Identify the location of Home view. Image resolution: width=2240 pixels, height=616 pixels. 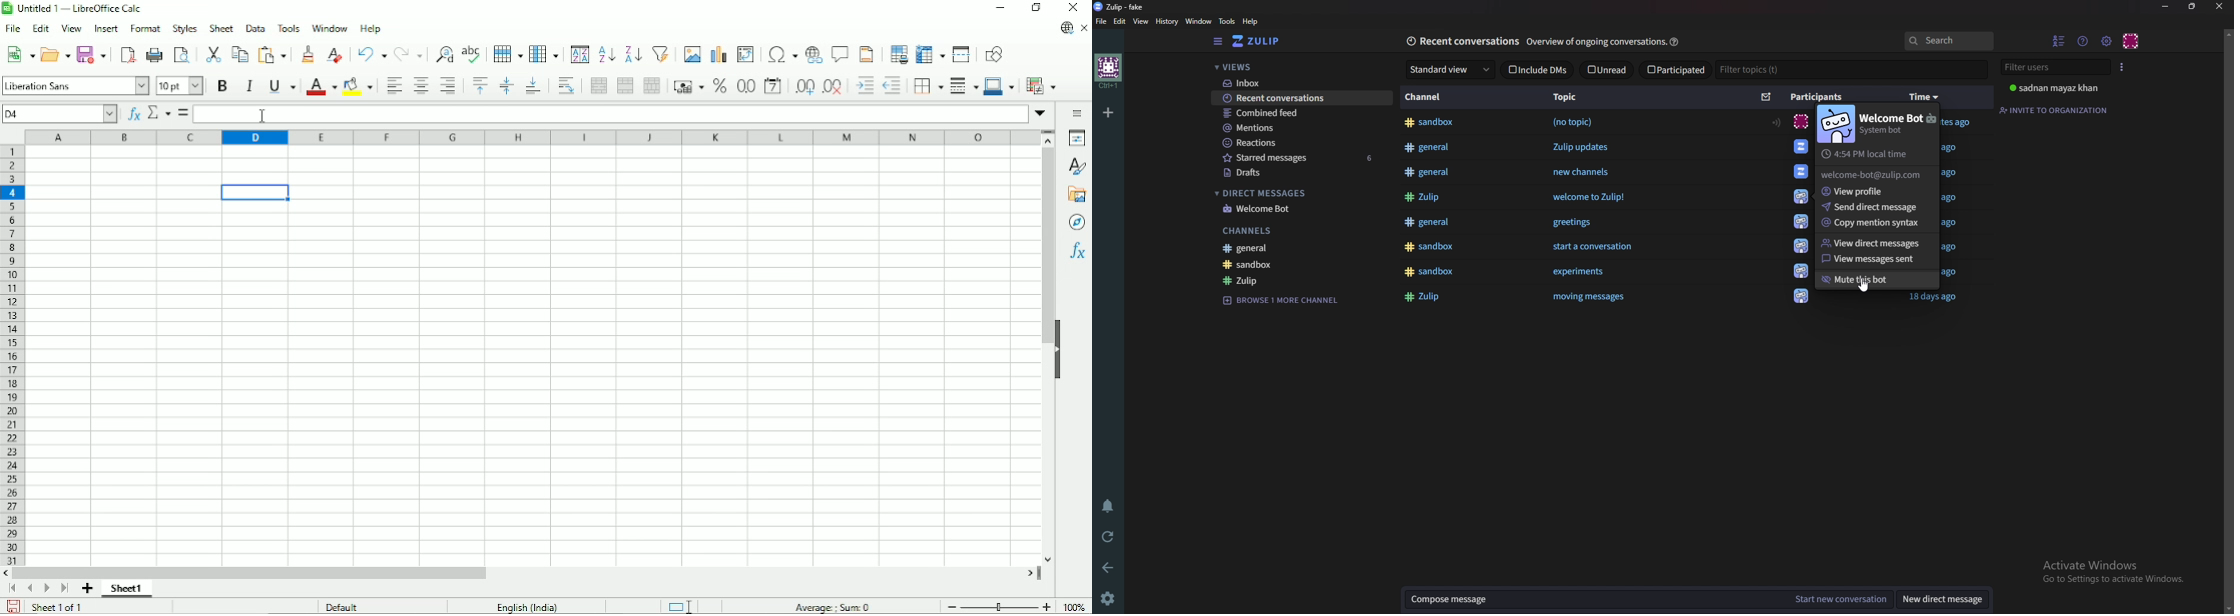
(1264, 42).